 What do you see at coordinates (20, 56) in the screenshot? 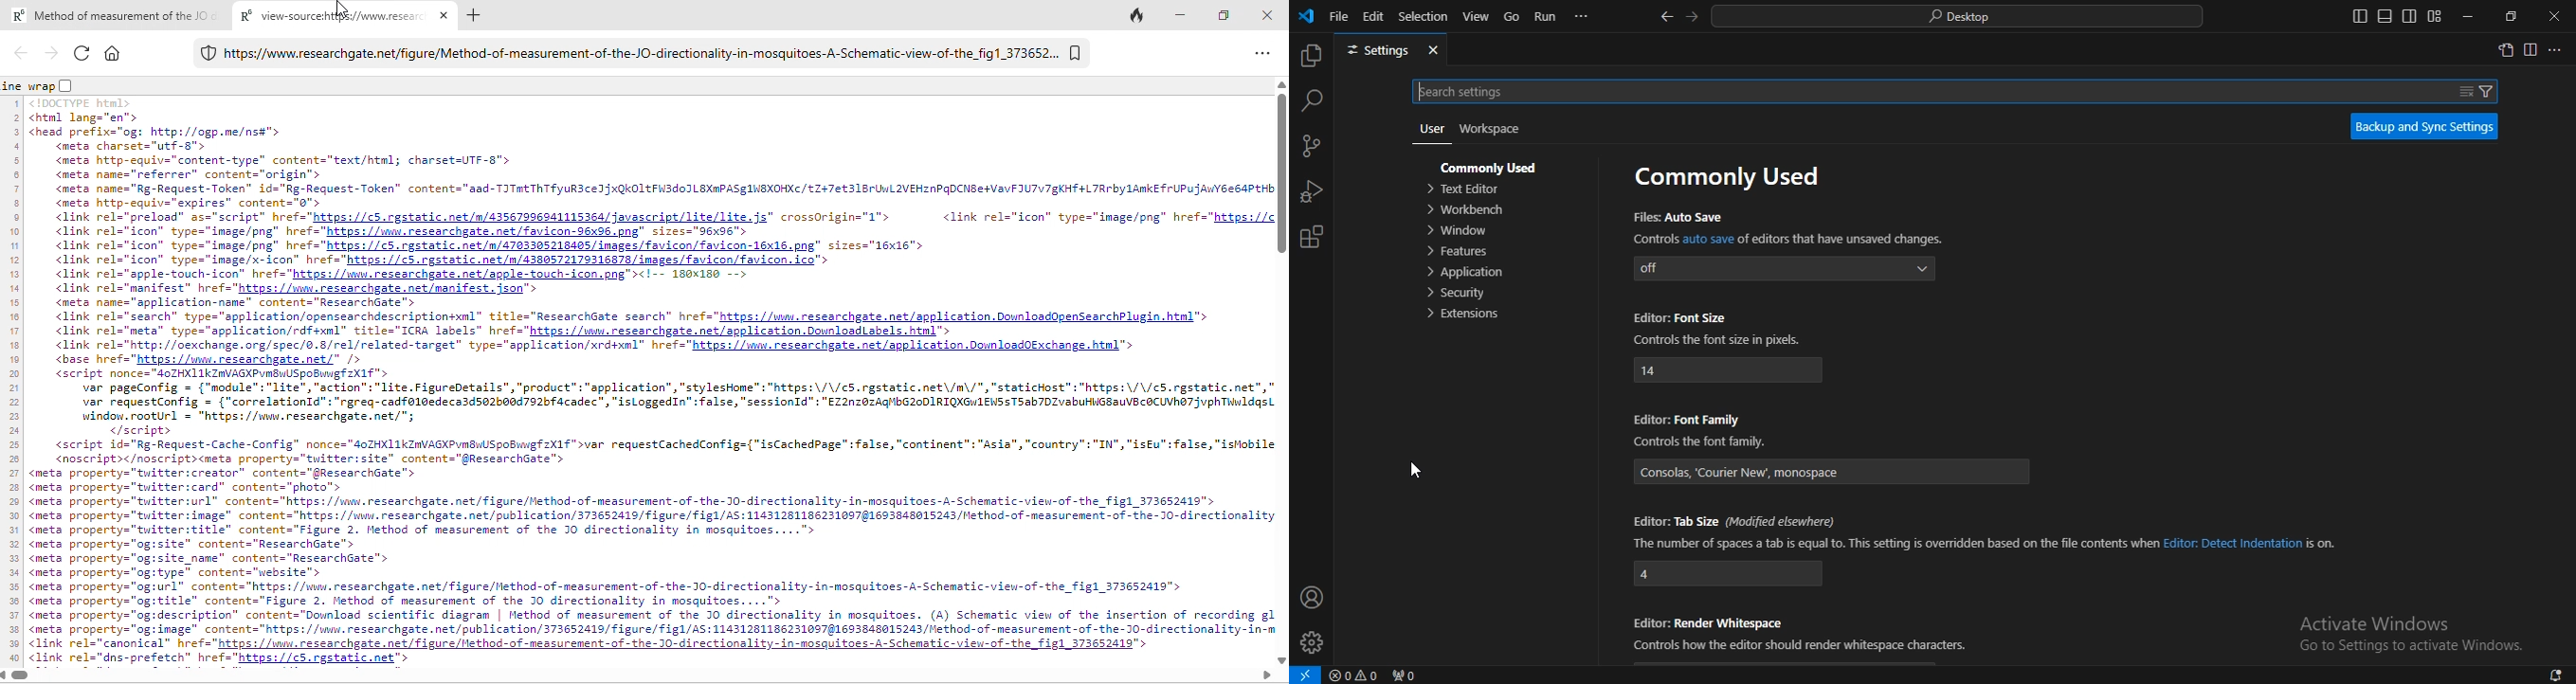
I see `back` at bounding box center [20, 56].